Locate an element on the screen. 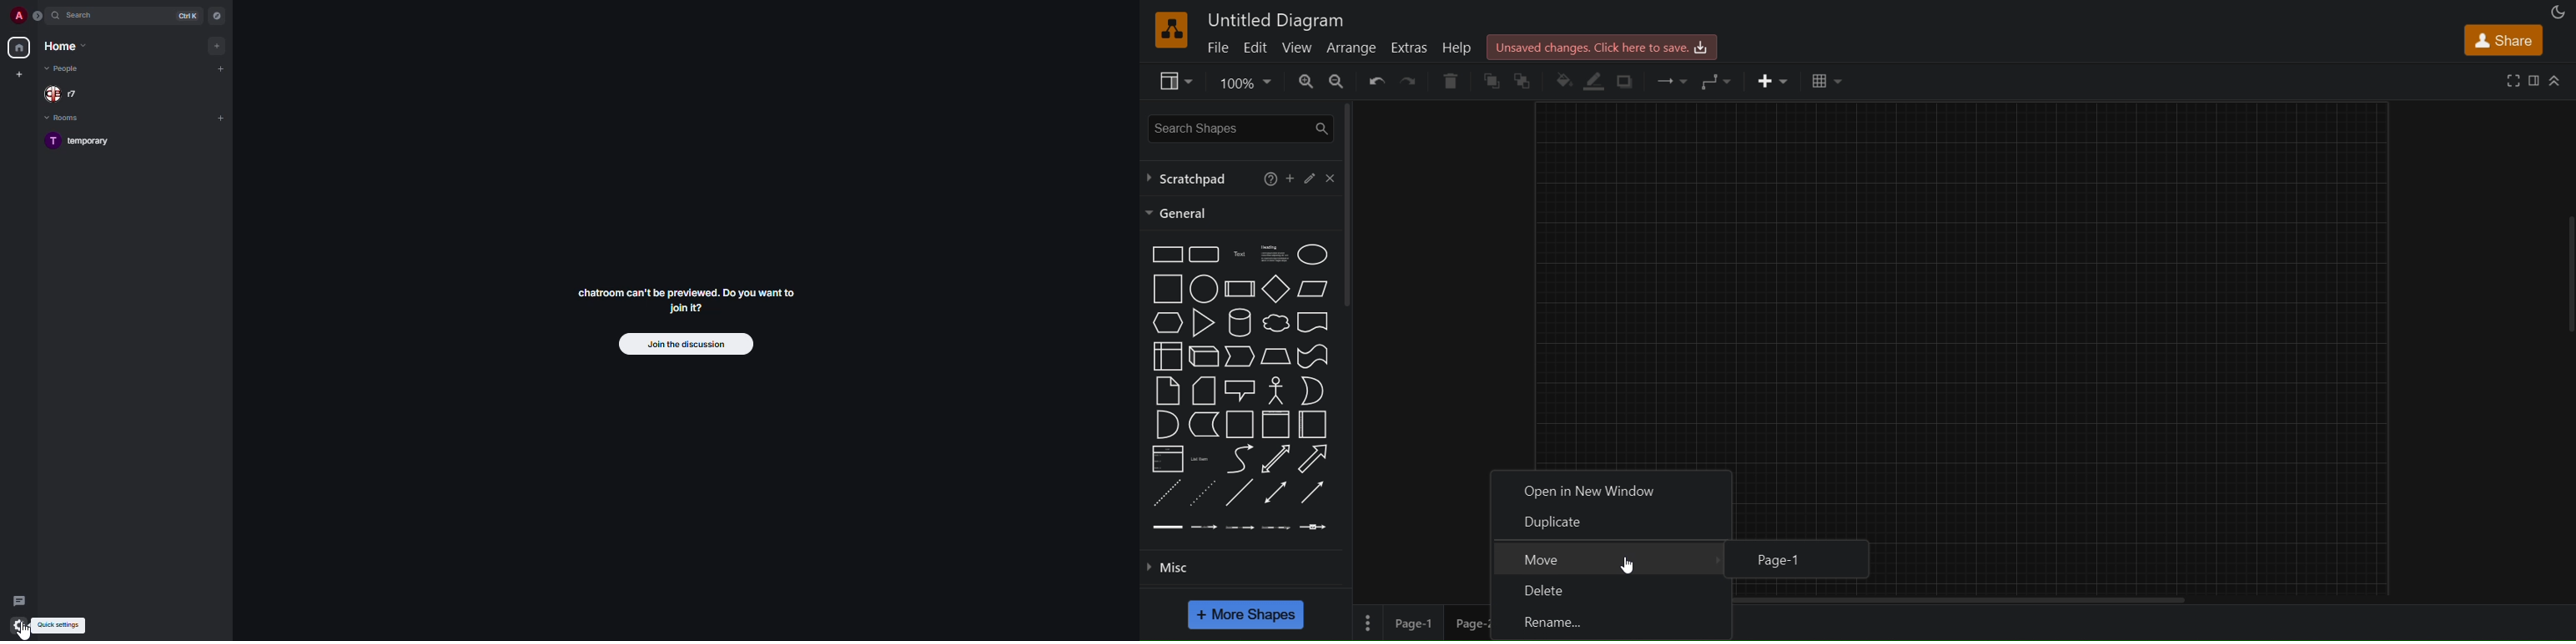  connector with 1 label is located at coordinates (1204, 525).